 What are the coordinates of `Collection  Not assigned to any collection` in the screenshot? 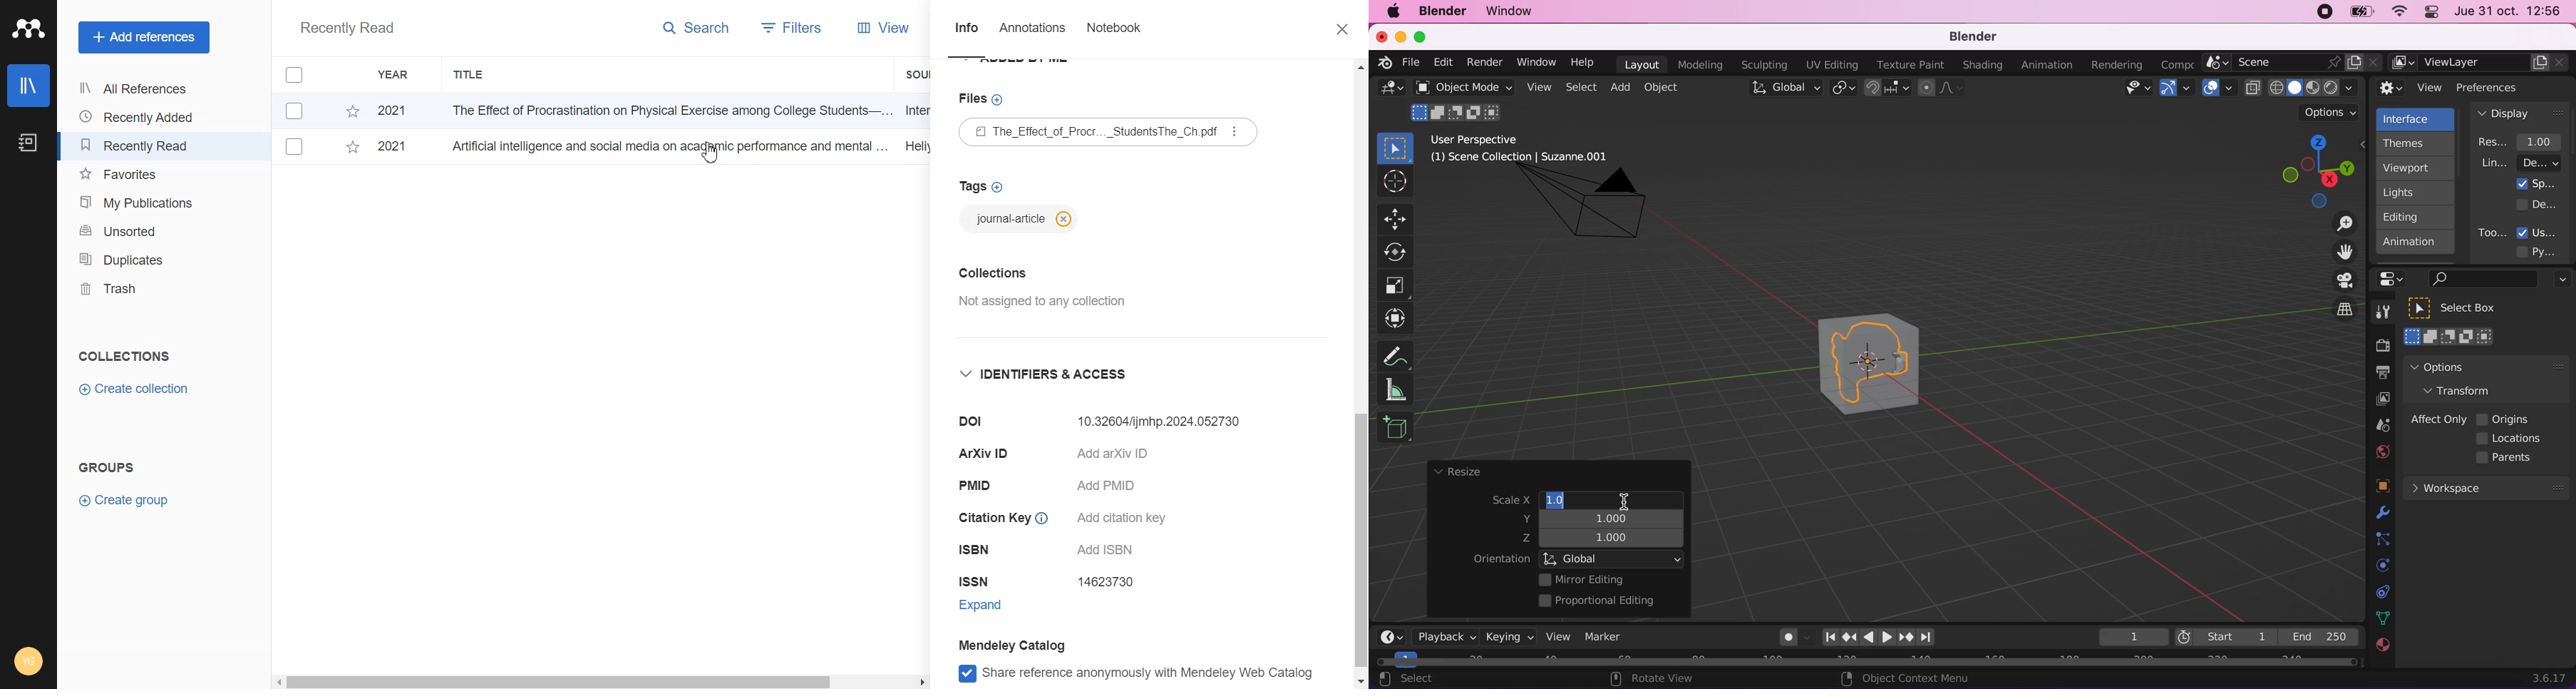 It's located at (1041, 293).